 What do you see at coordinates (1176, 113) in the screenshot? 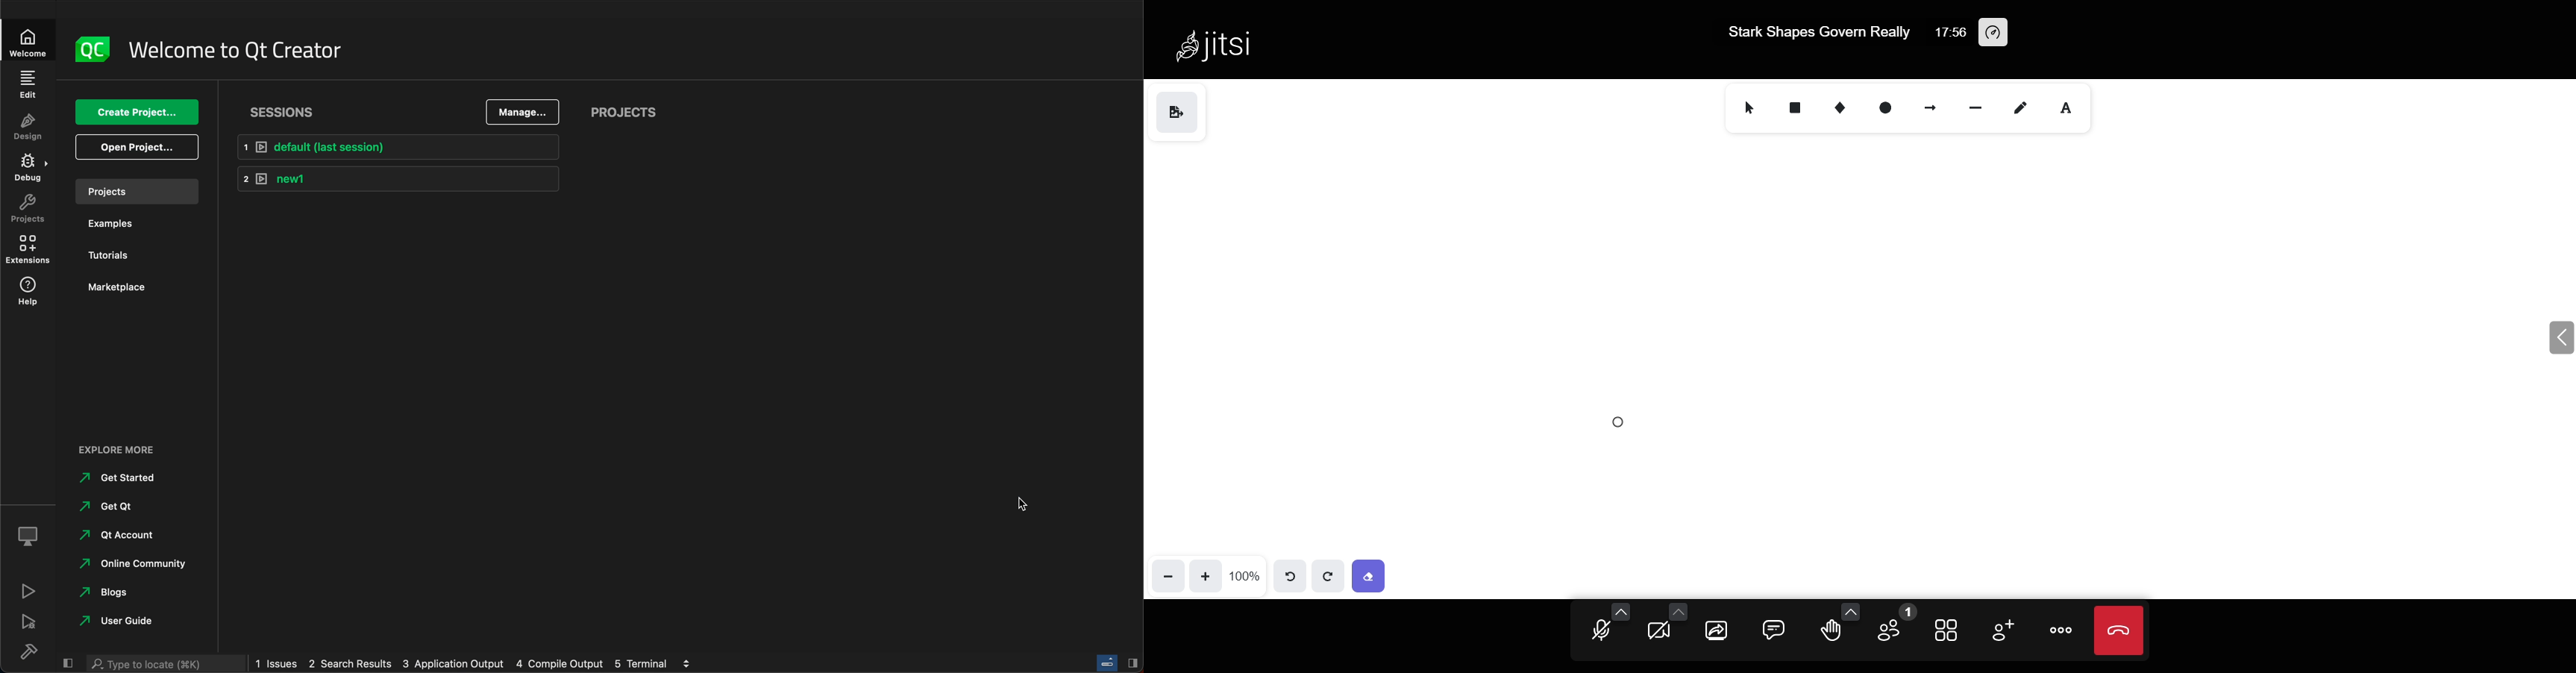
I see `save as image` at bounding box center [1176, 113].